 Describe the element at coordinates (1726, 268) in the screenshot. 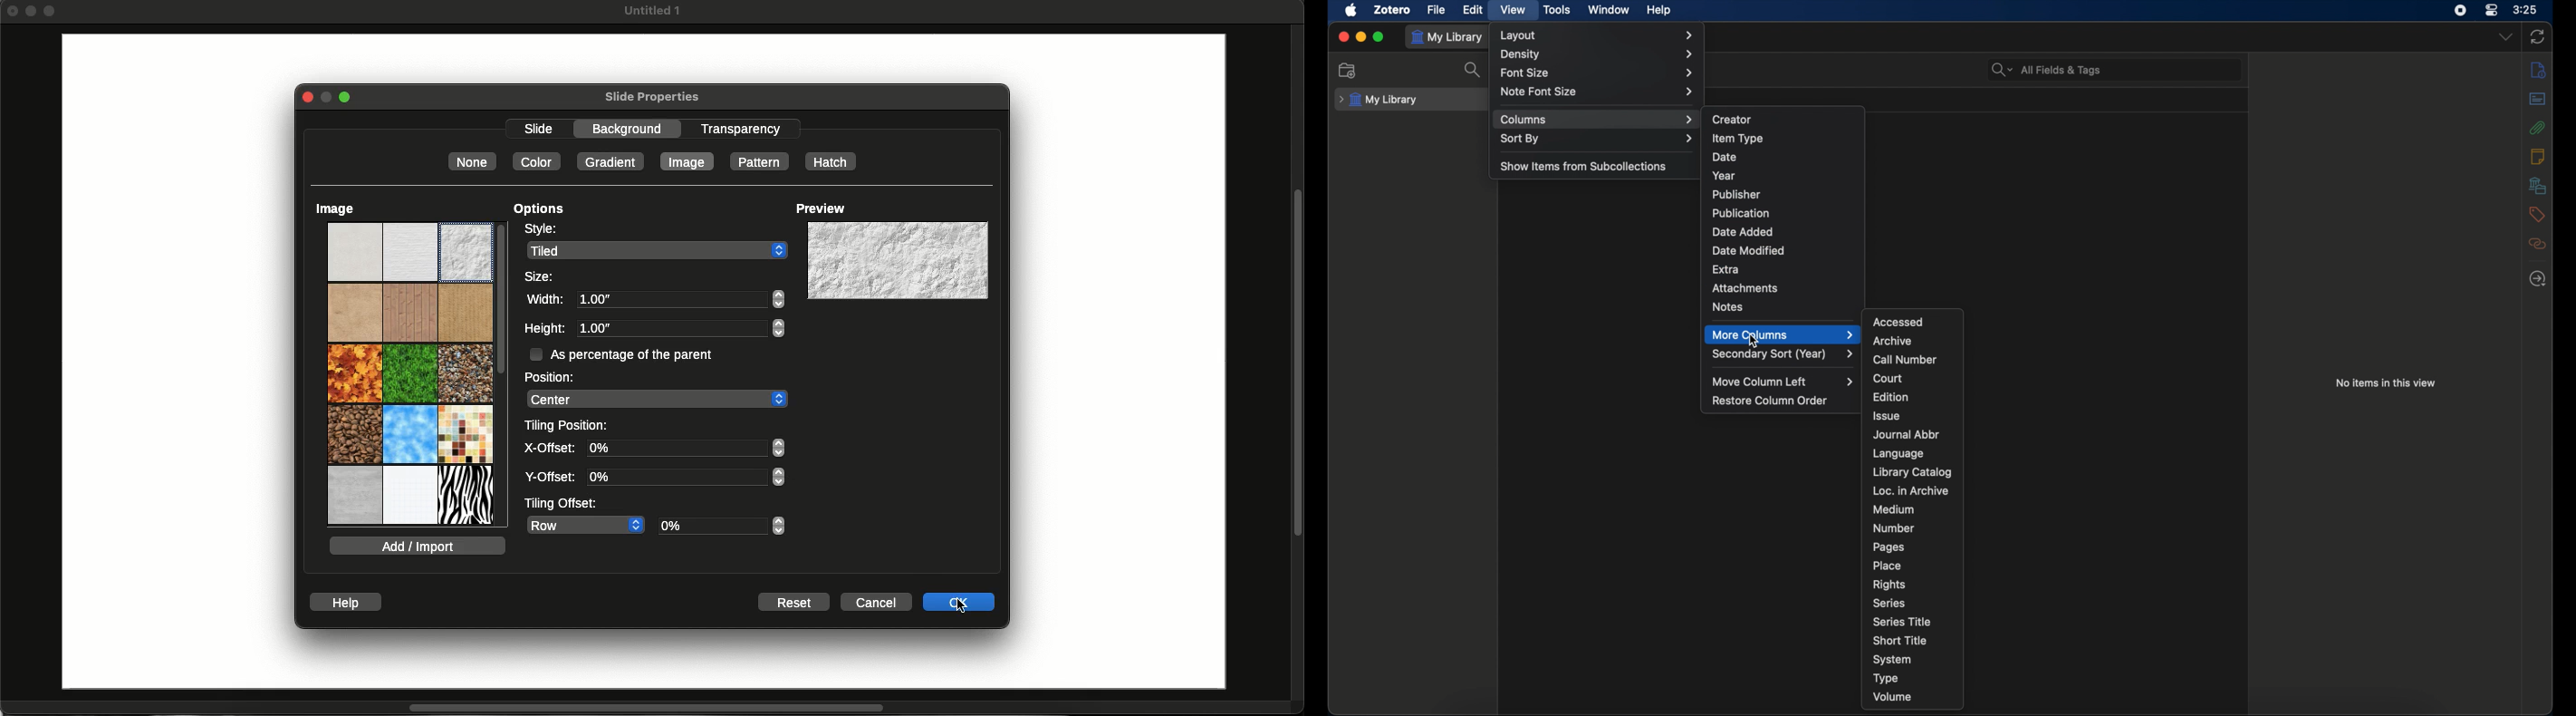

I see `extra` at that location.